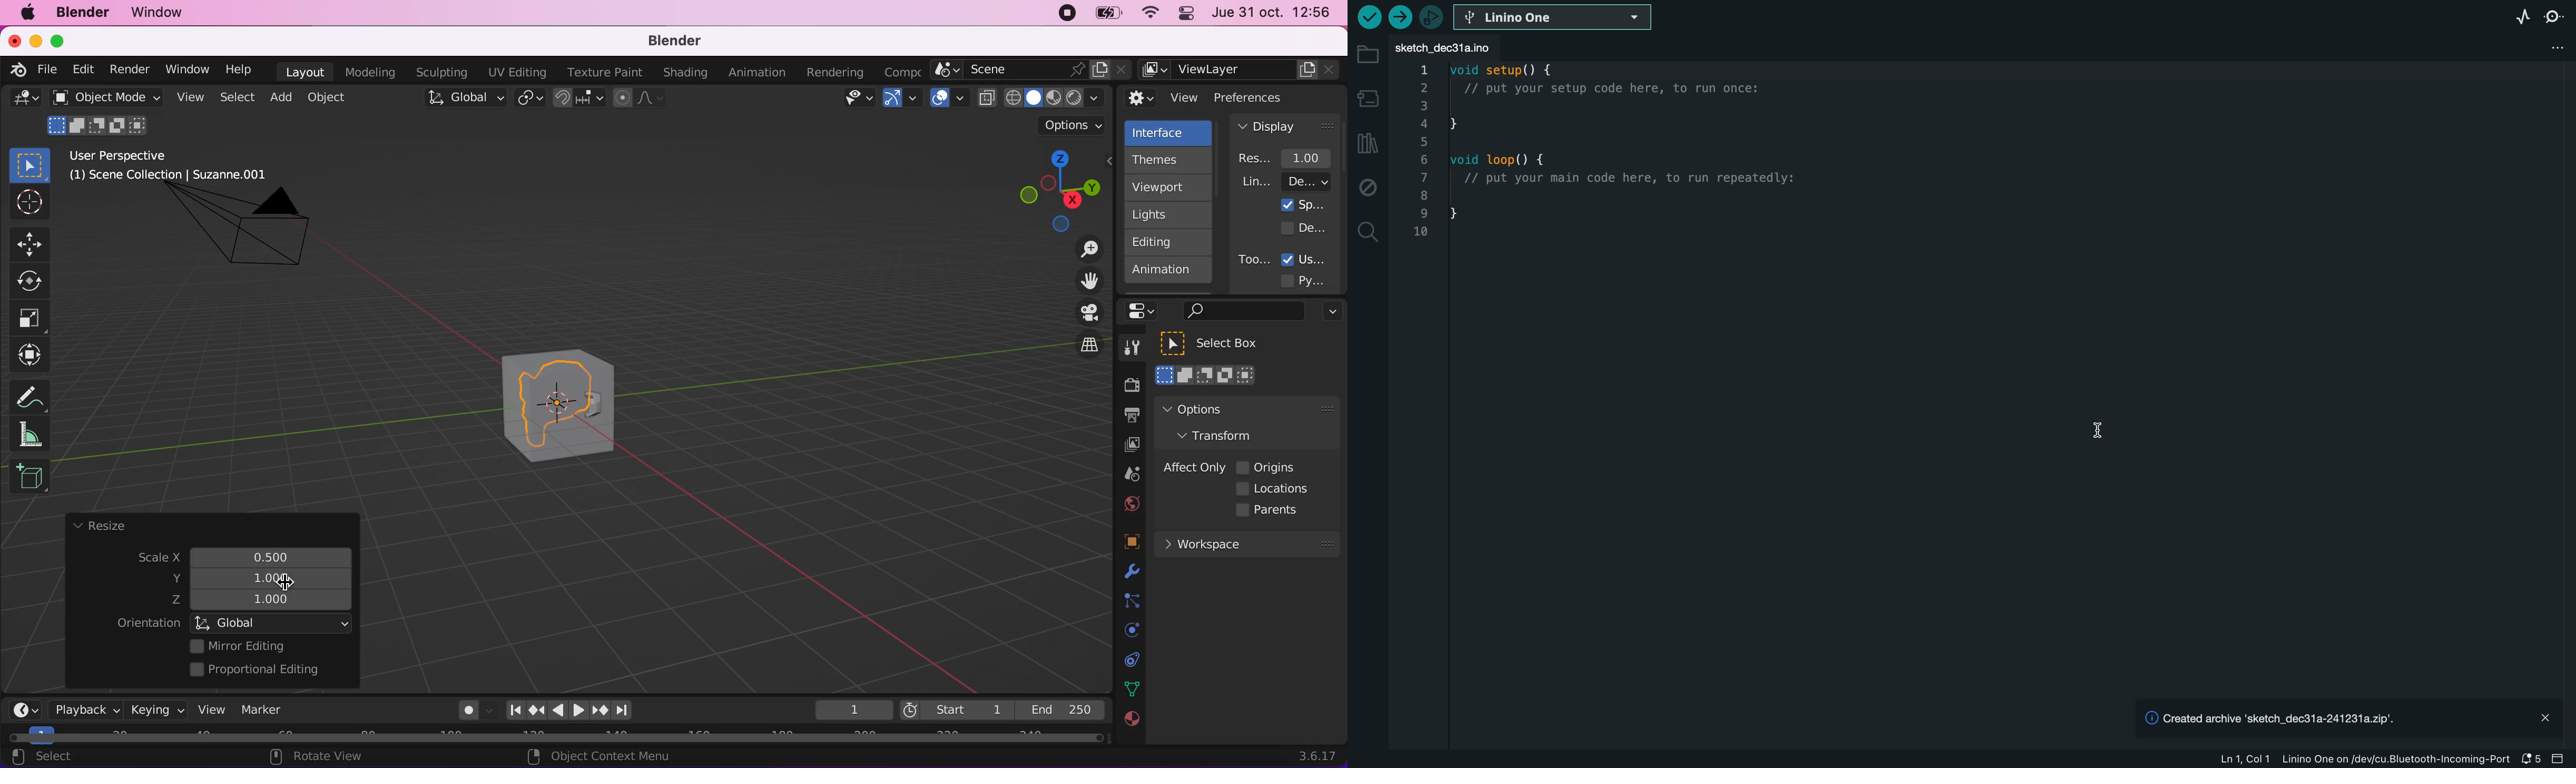  Describe the element at coordinates (1222, 343) in the screenshot. I see `select box` at that location.